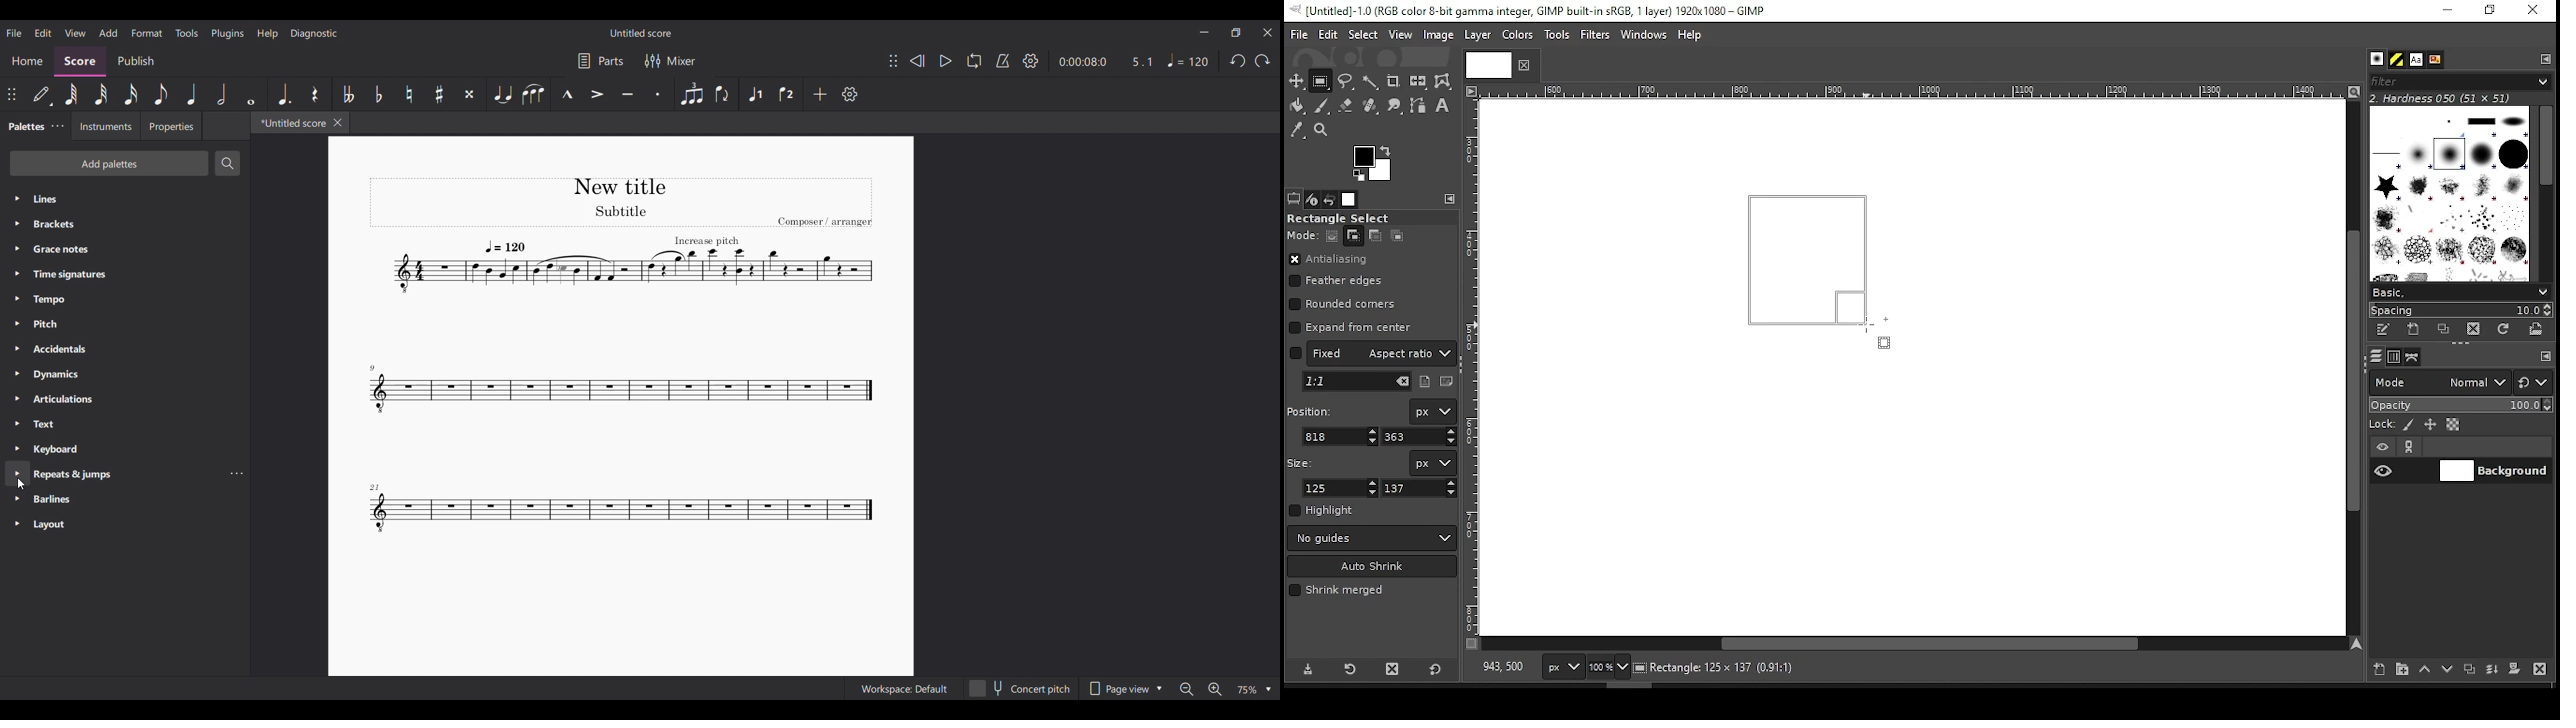 The height and width of the screenshot is (728, 2576). Describe the element at coordinates (658, 94) in the screenshot. I see `Staccato` at that location.